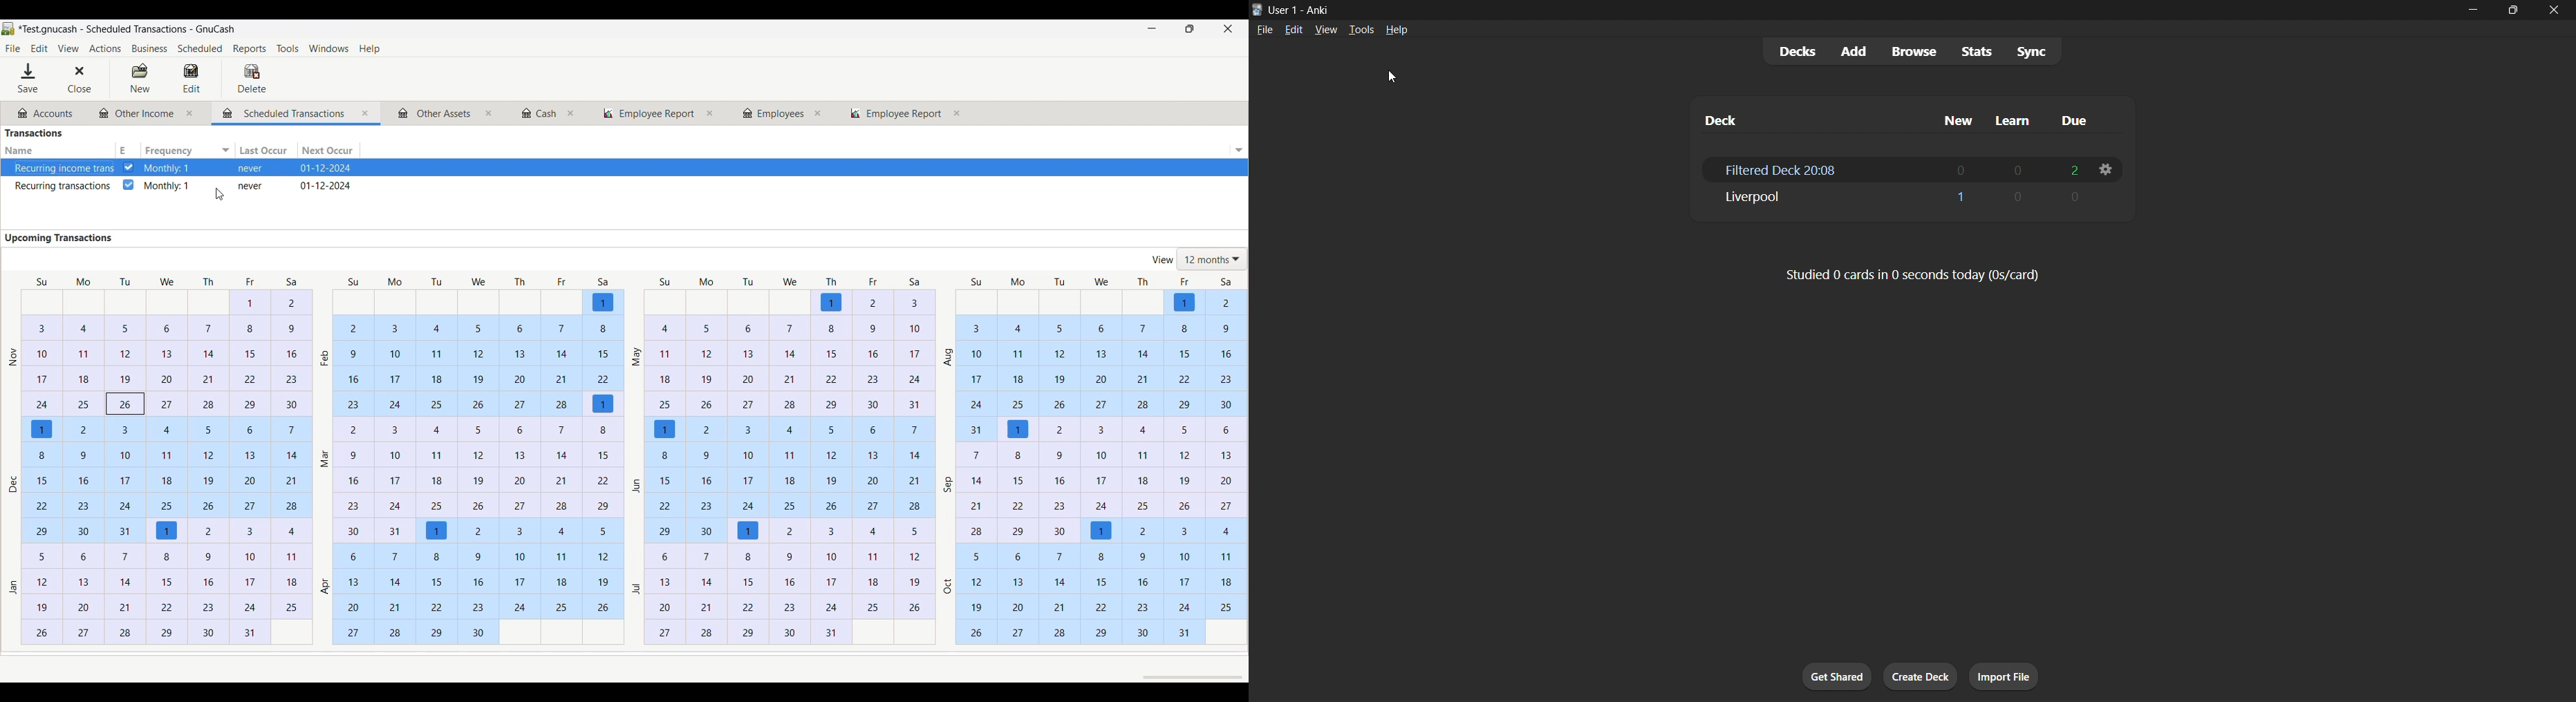 The height and width of the screenshot is (728, 2576). Describe the element at coordinates (1851, 51) in the screenshot. I see `add` at that location.